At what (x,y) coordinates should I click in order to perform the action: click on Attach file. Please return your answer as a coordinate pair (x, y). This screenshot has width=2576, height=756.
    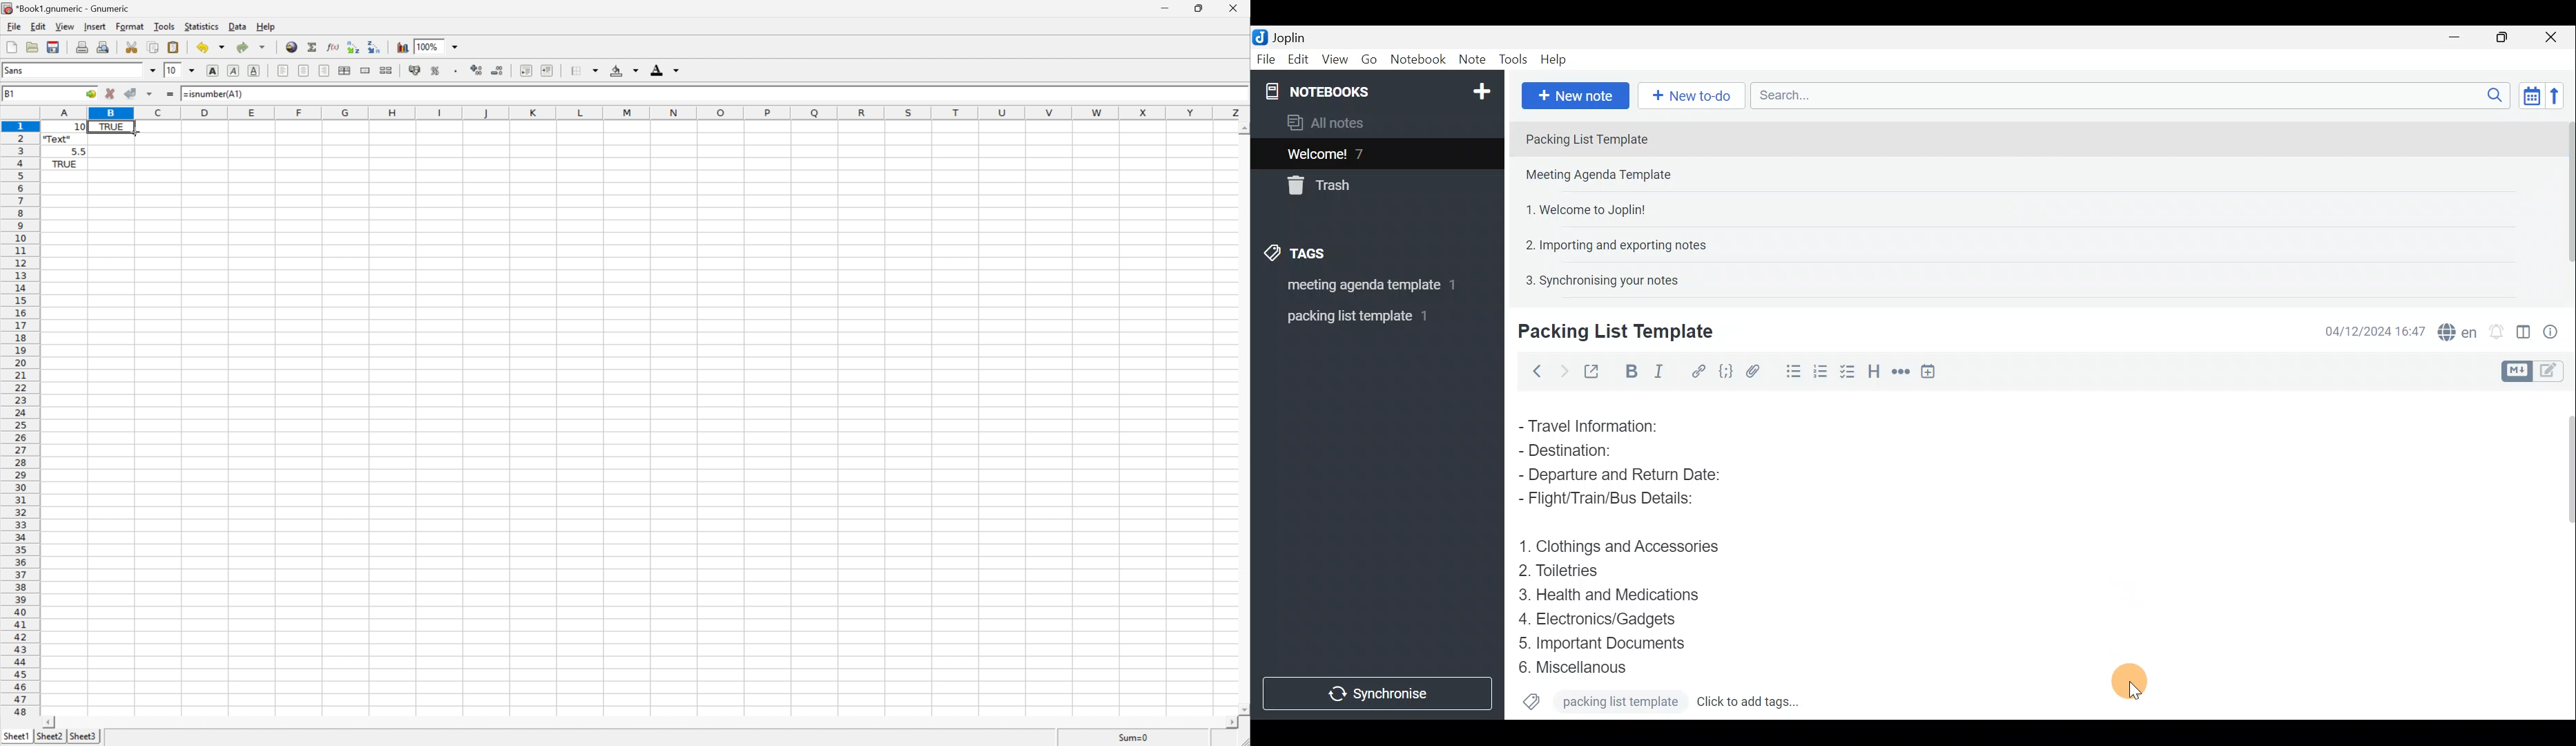
    Looking at the image, I should click on (1753, 370).